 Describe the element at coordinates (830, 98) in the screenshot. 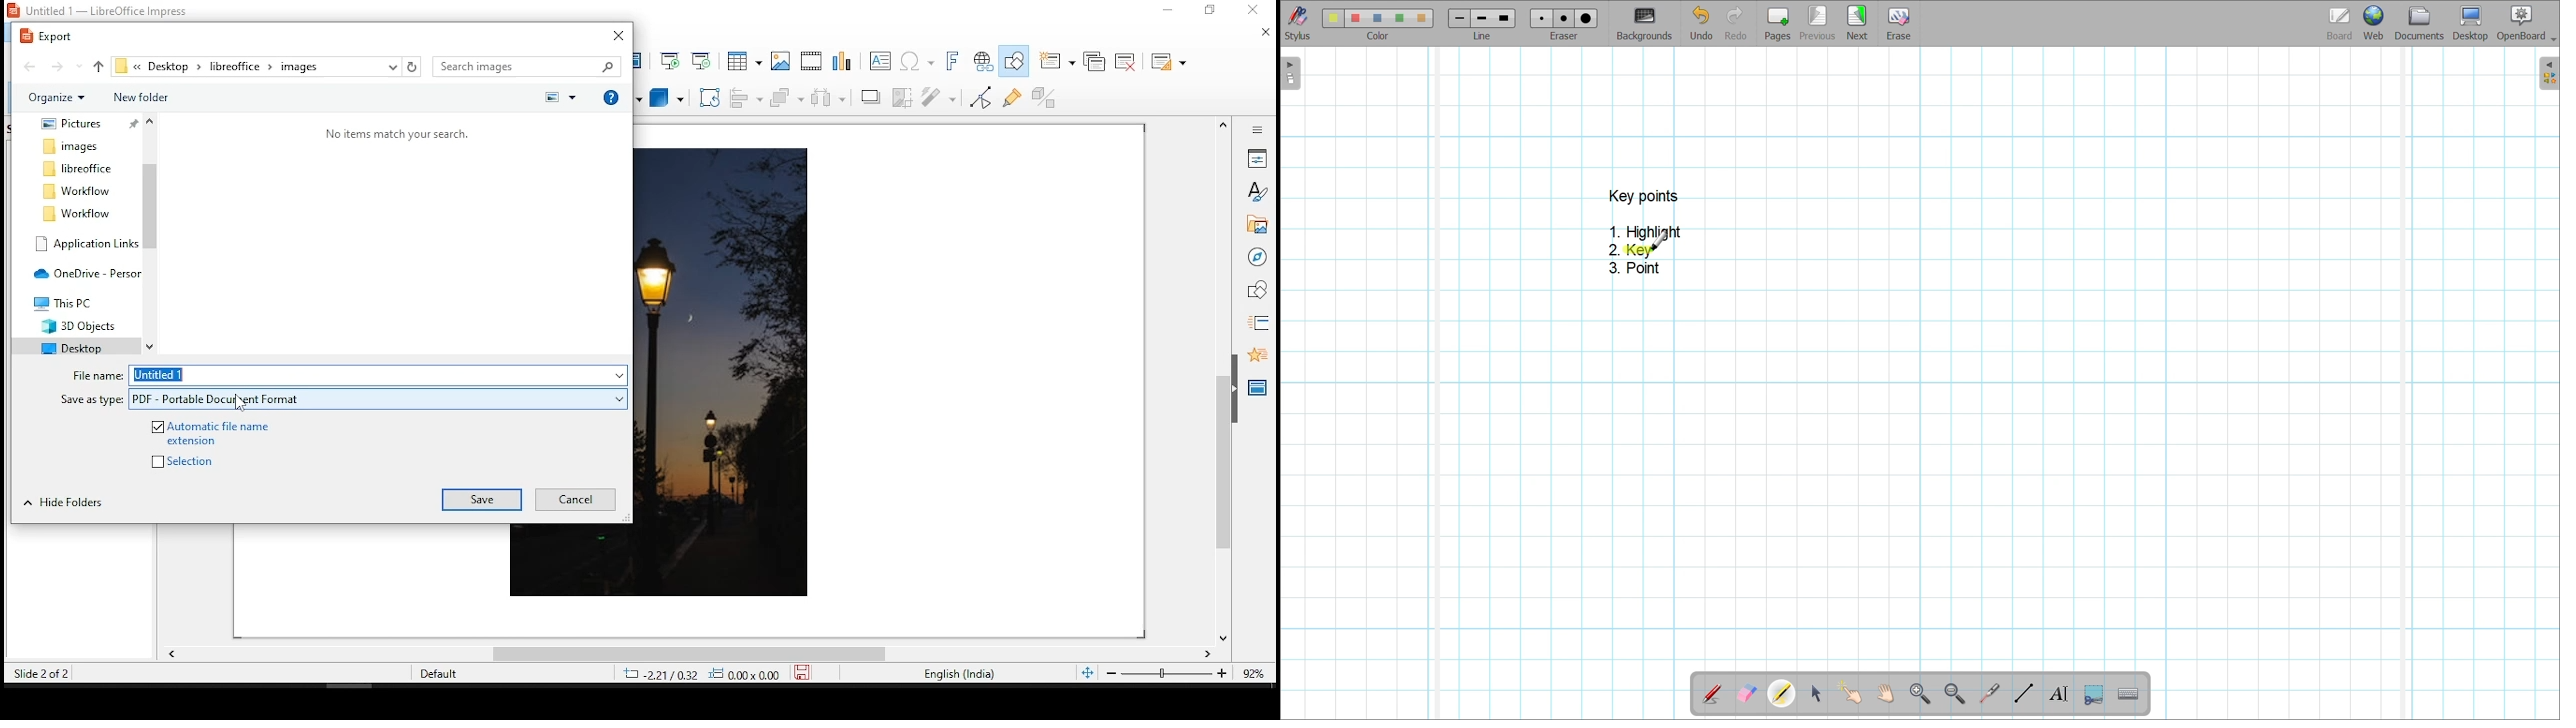

I see `distribute` at that location.